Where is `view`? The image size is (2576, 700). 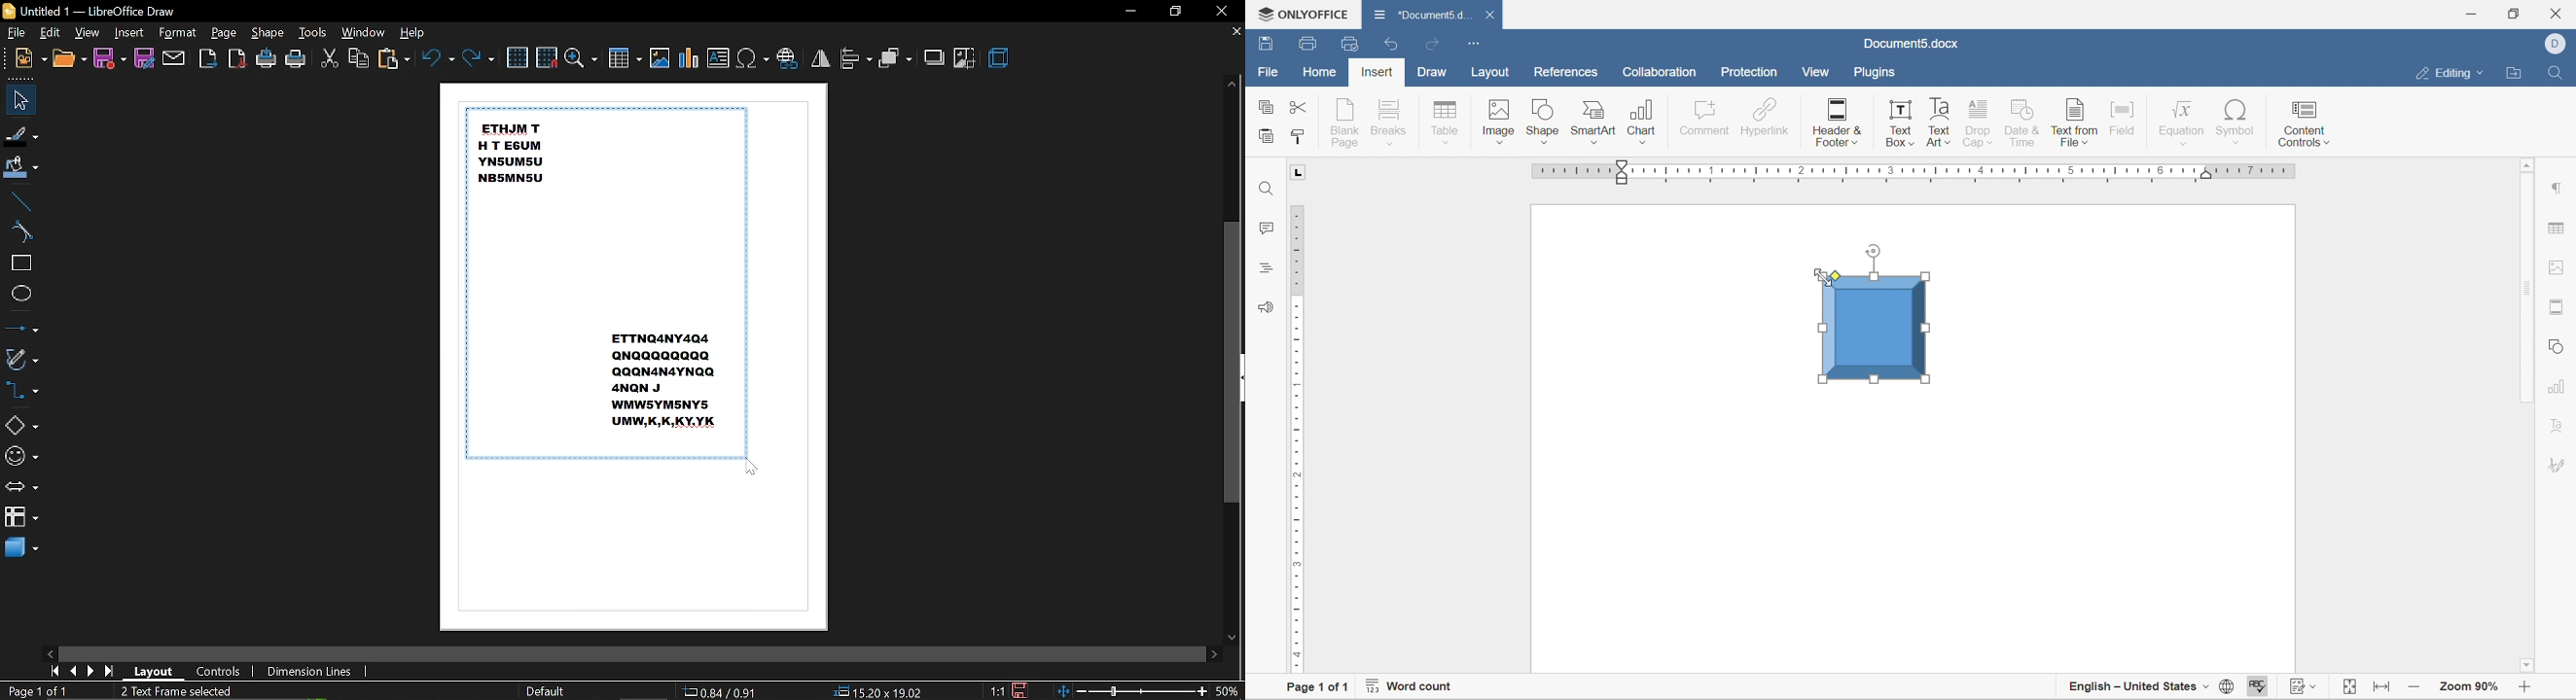 view is located at coordinates (1815, 75).